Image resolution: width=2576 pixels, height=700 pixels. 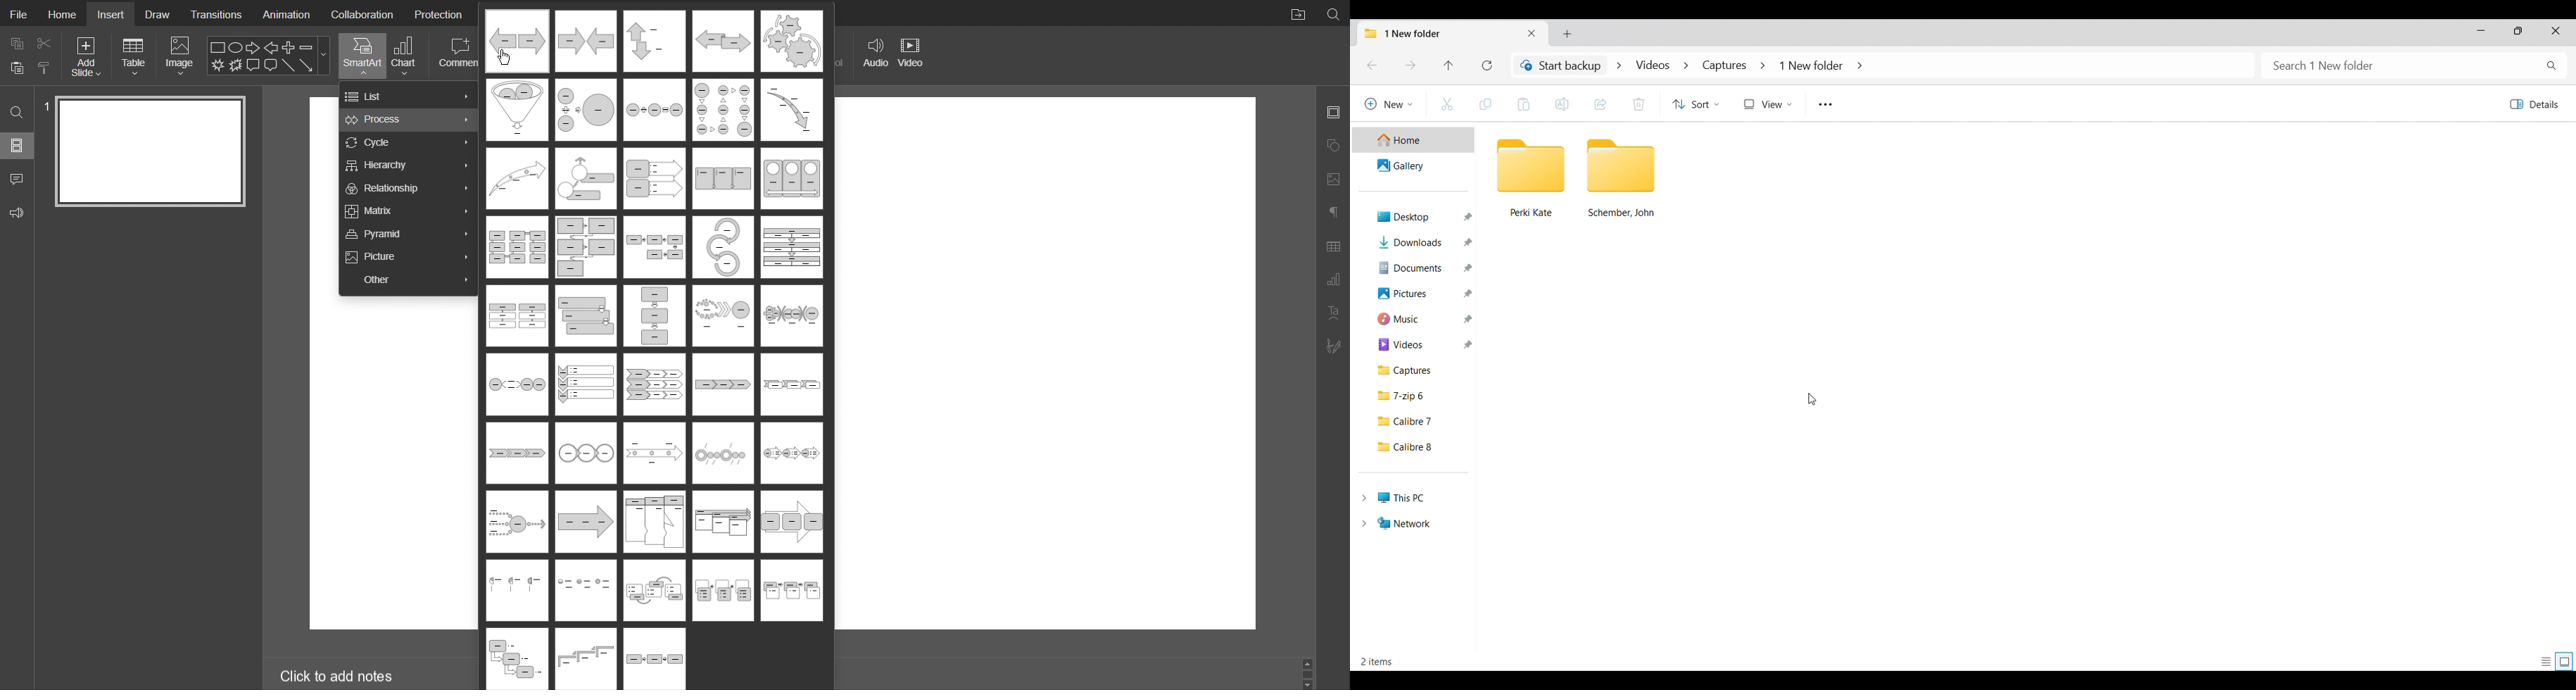 I want to click on Pyramid, so click(x=410, y=234).